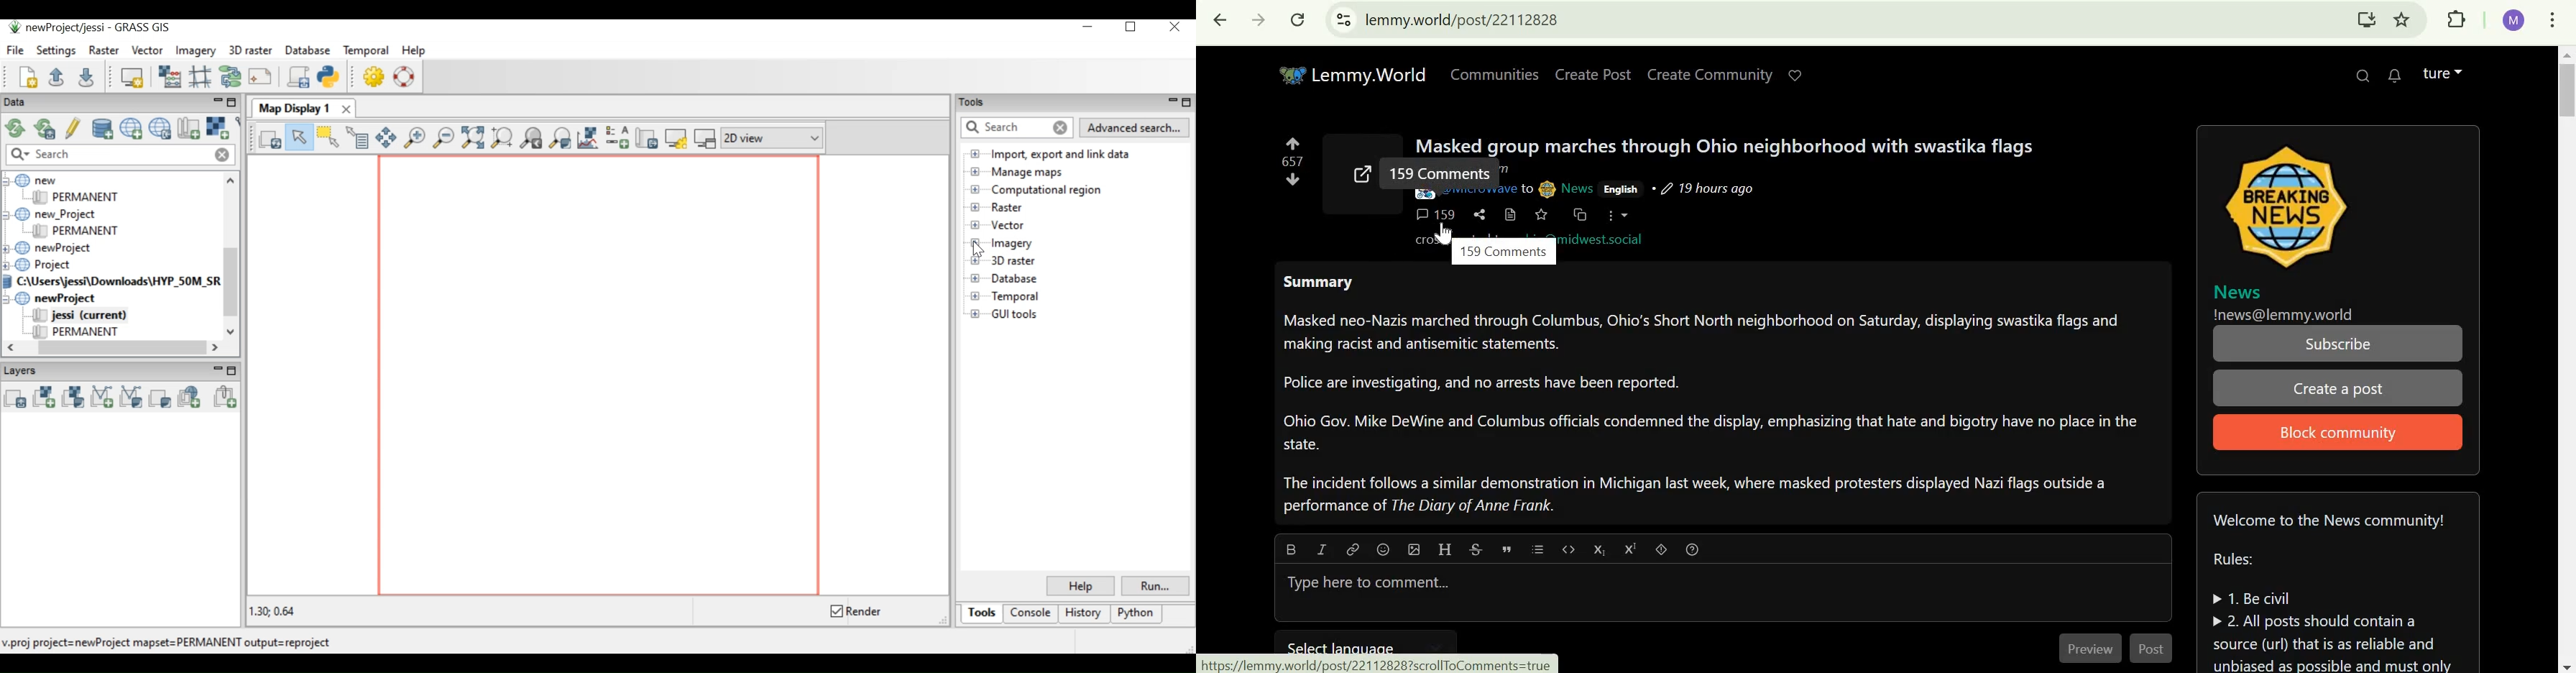  I want to click on Create a post, so click(2341, 391).